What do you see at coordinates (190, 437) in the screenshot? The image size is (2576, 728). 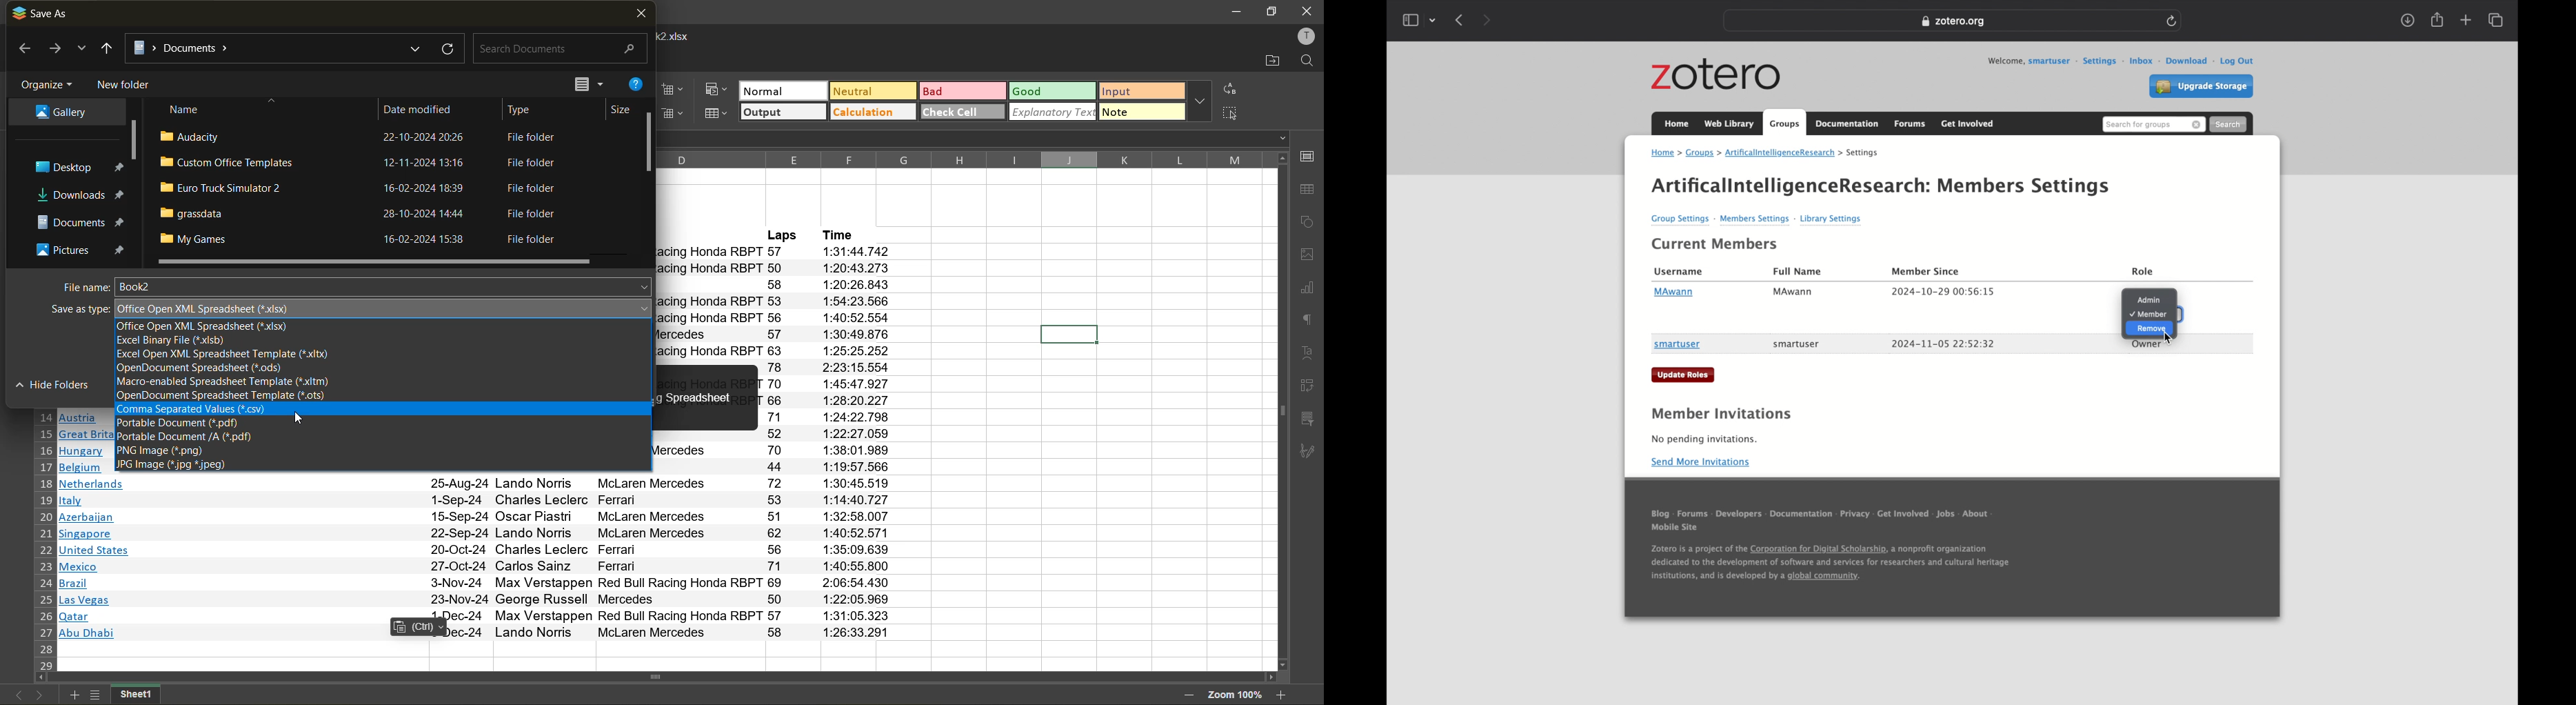 I see `pdf` at bounding box center [190, 437].